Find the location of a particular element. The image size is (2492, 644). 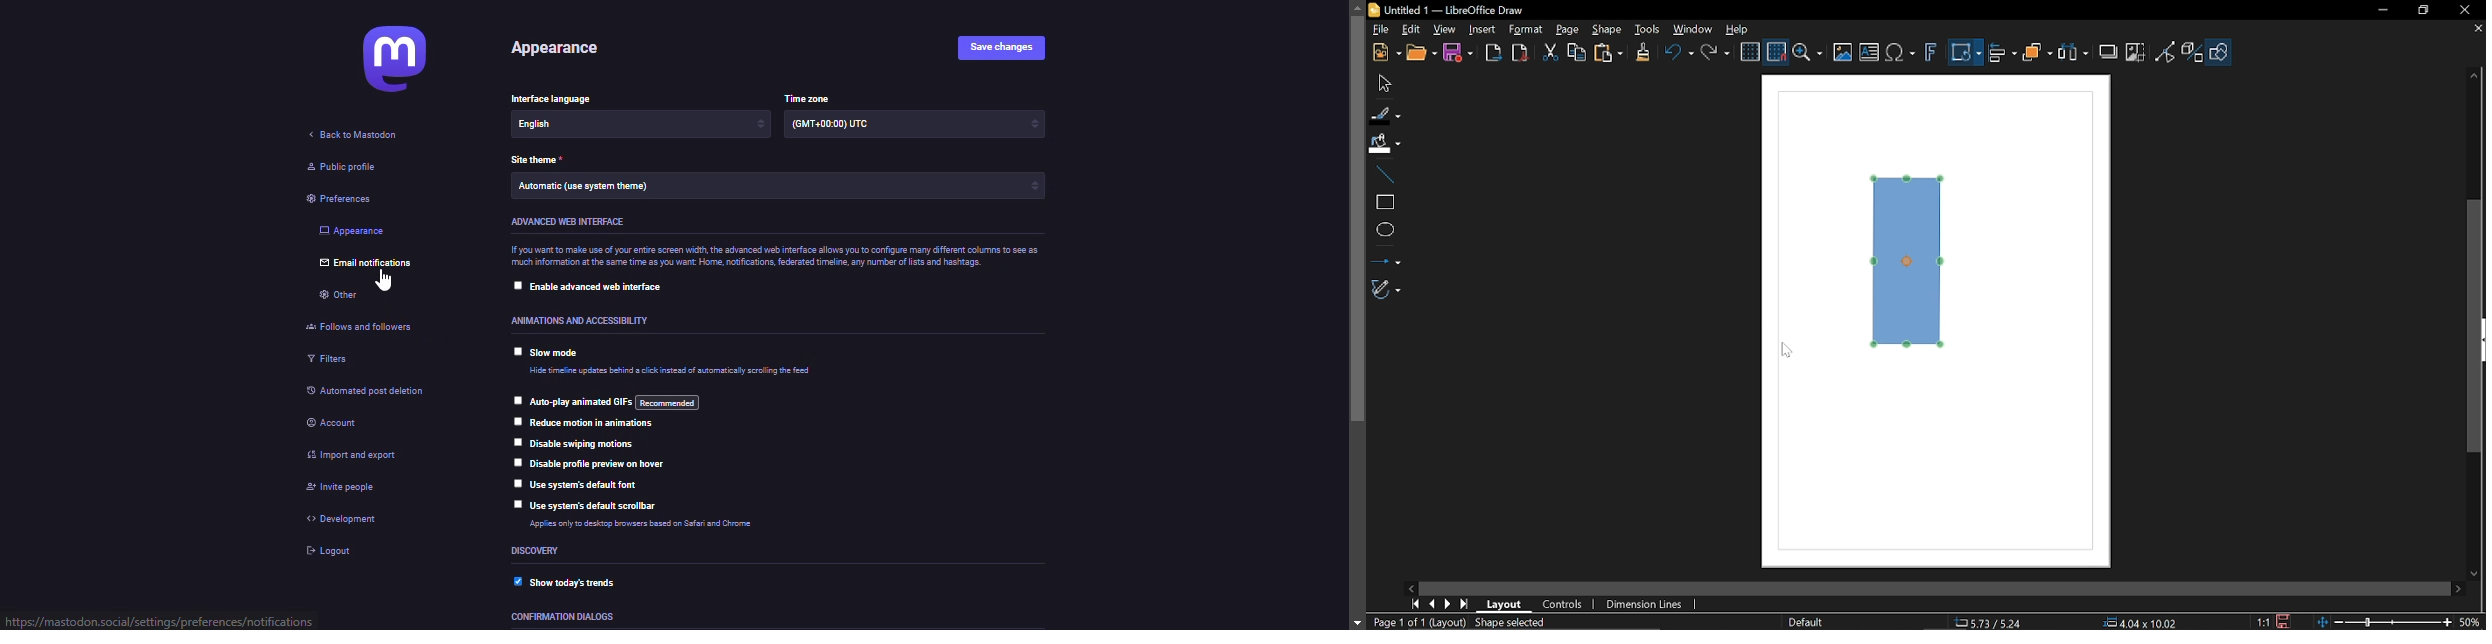

1:1 (Scaling factor) is located at coordinates (2263, 622).